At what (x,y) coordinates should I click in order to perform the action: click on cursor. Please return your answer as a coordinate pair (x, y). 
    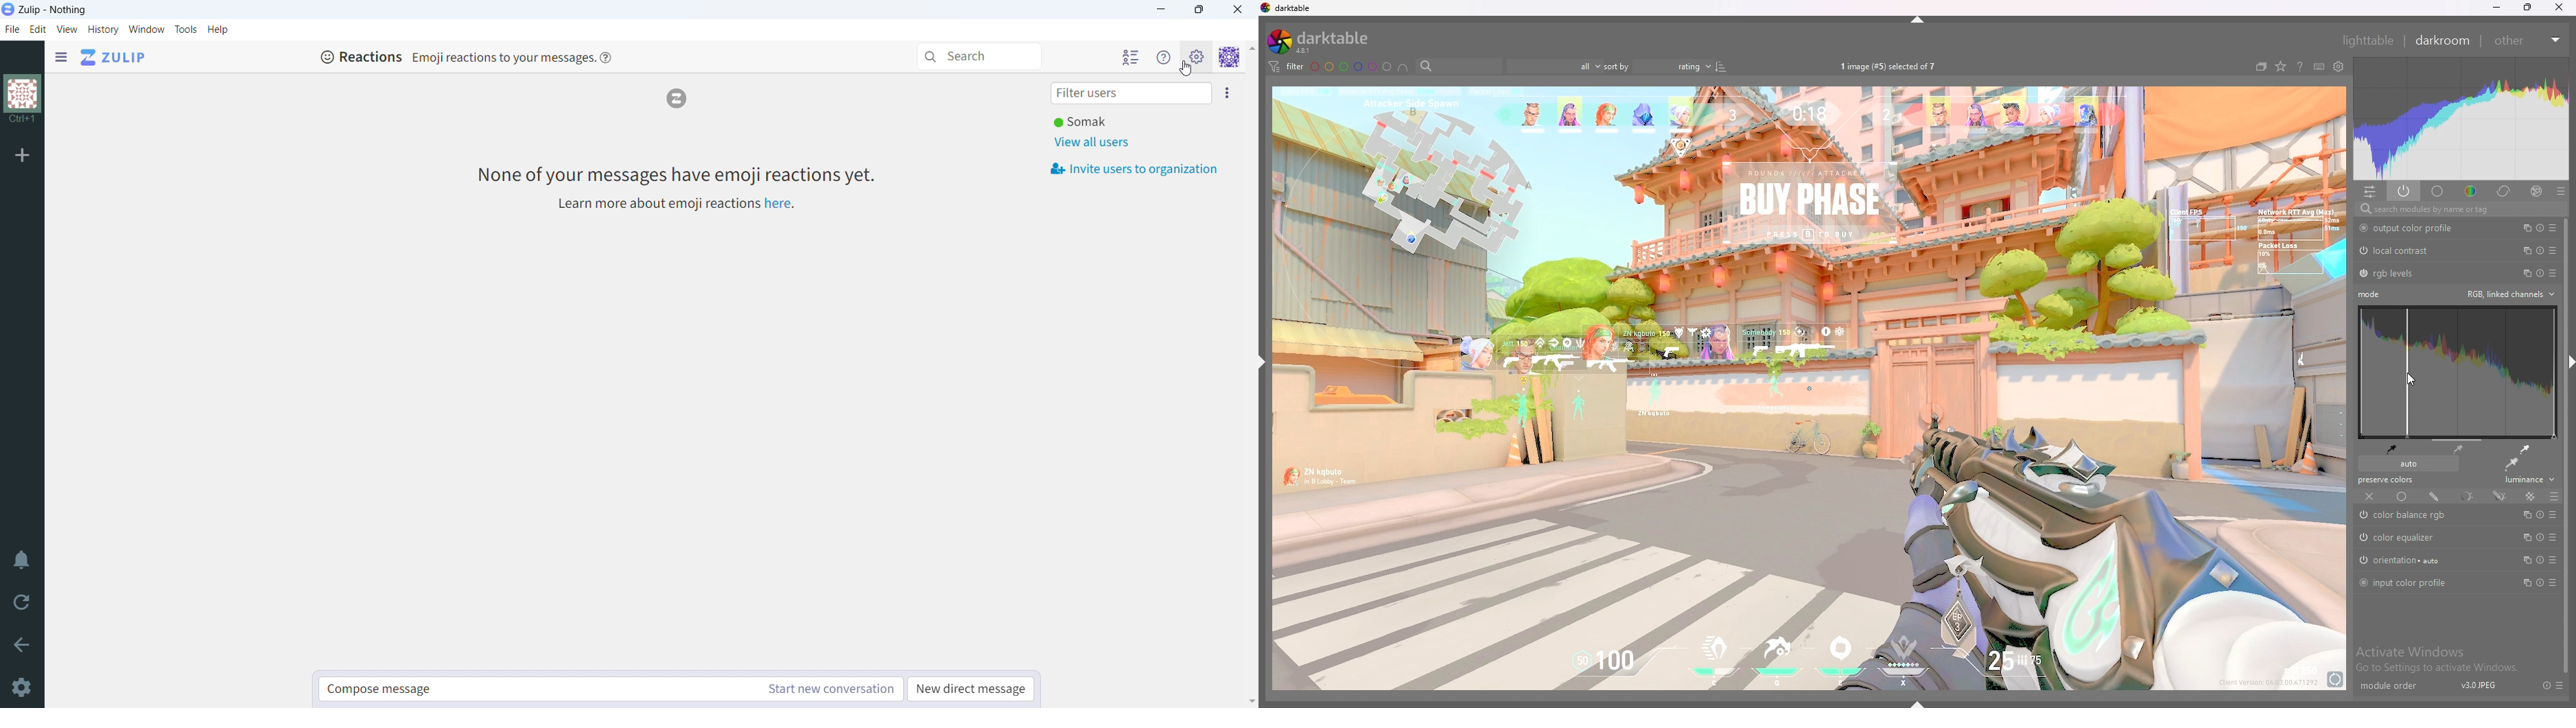
    Looking at the image, I should click on (2410, 379).